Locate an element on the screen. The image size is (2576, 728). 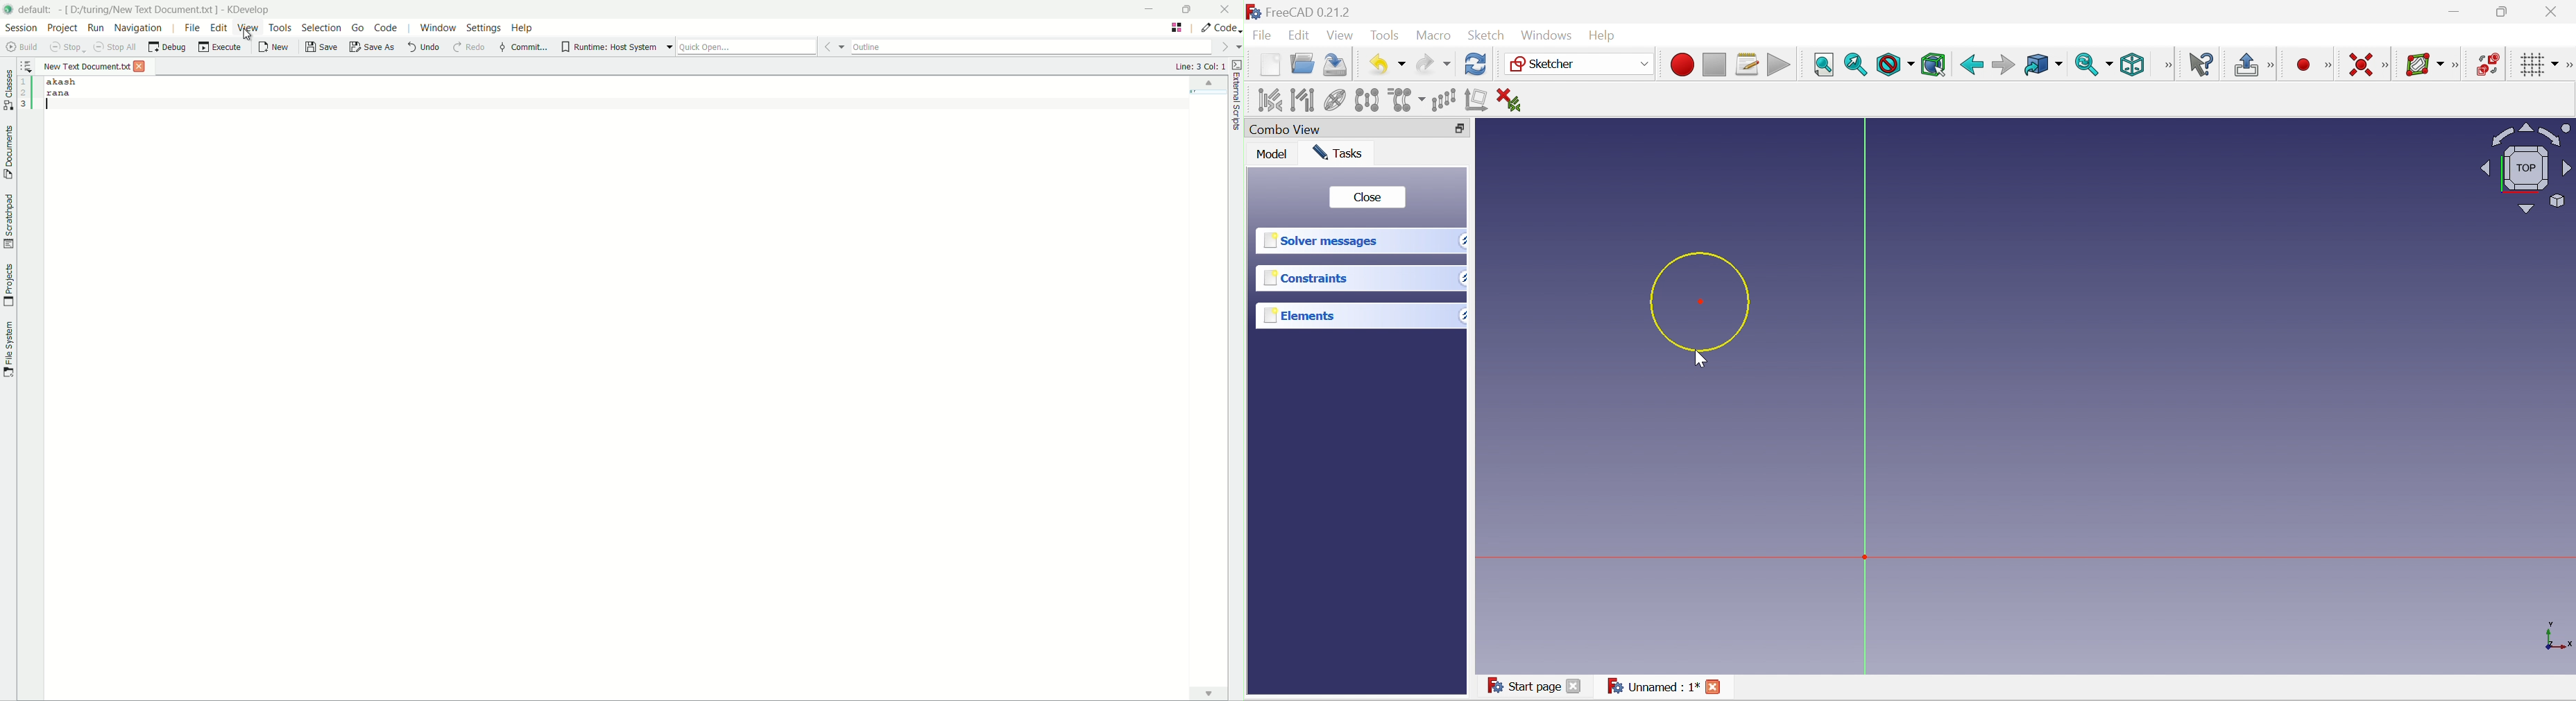
Start page is located at coordinates (1536, 686).